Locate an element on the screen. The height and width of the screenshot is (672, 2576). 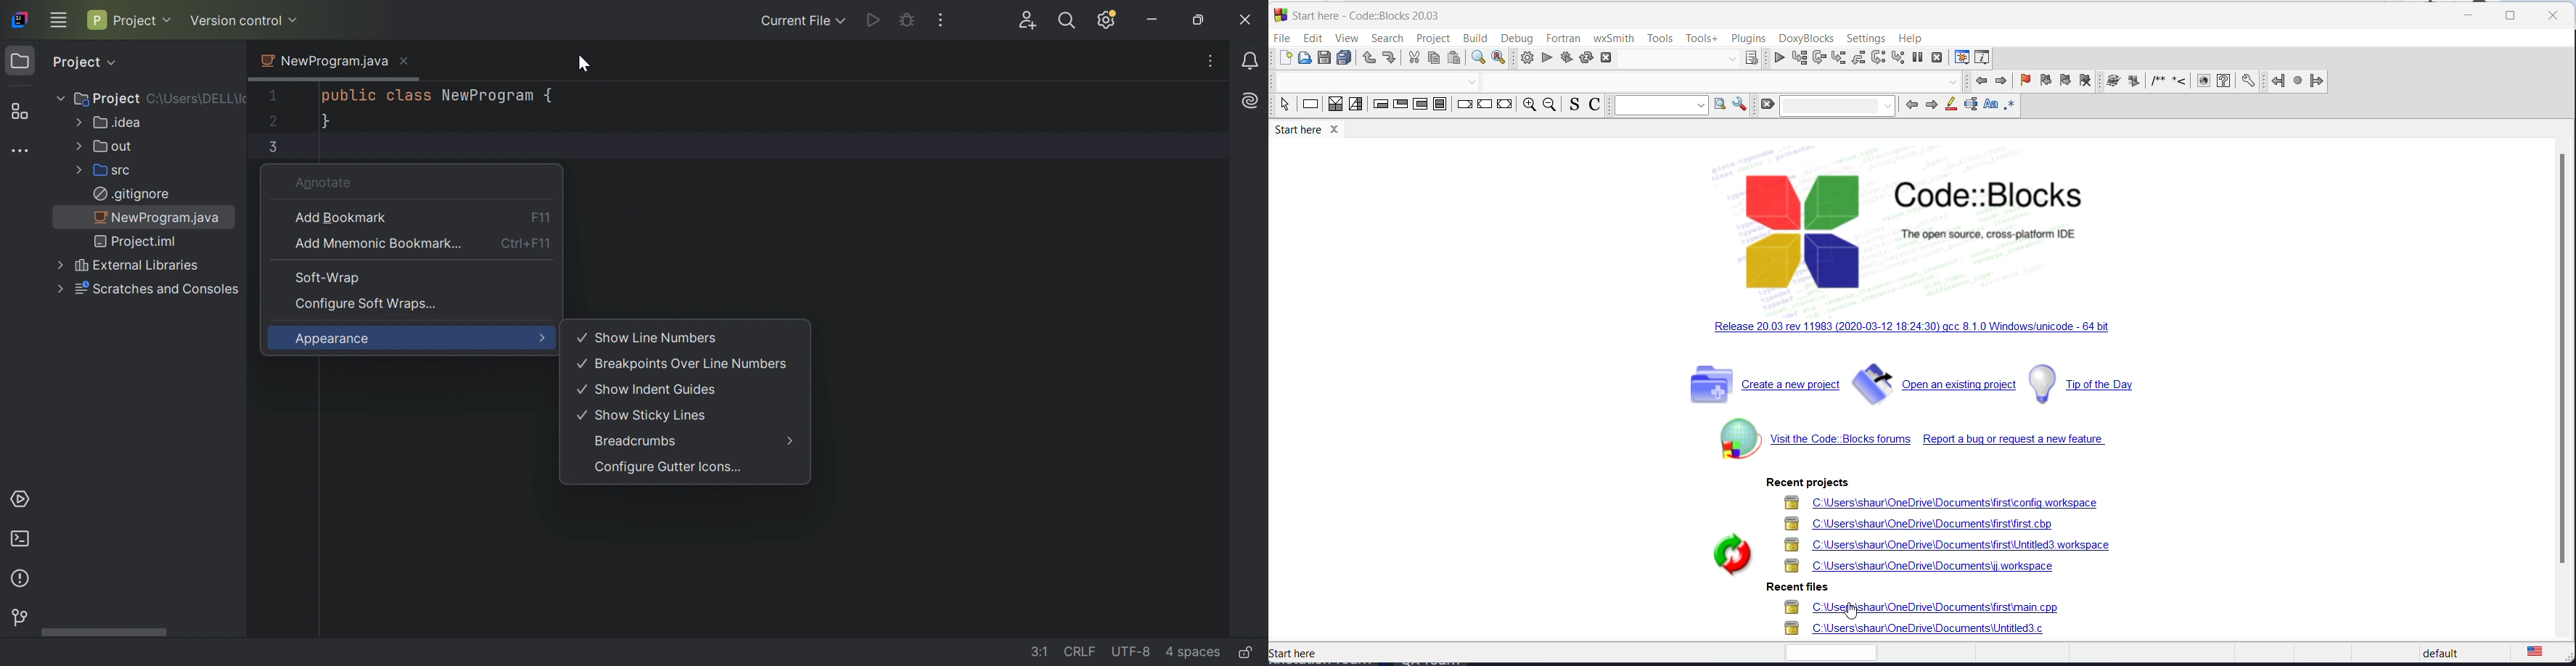
add bookmark is located at coordinates (2024, 81).